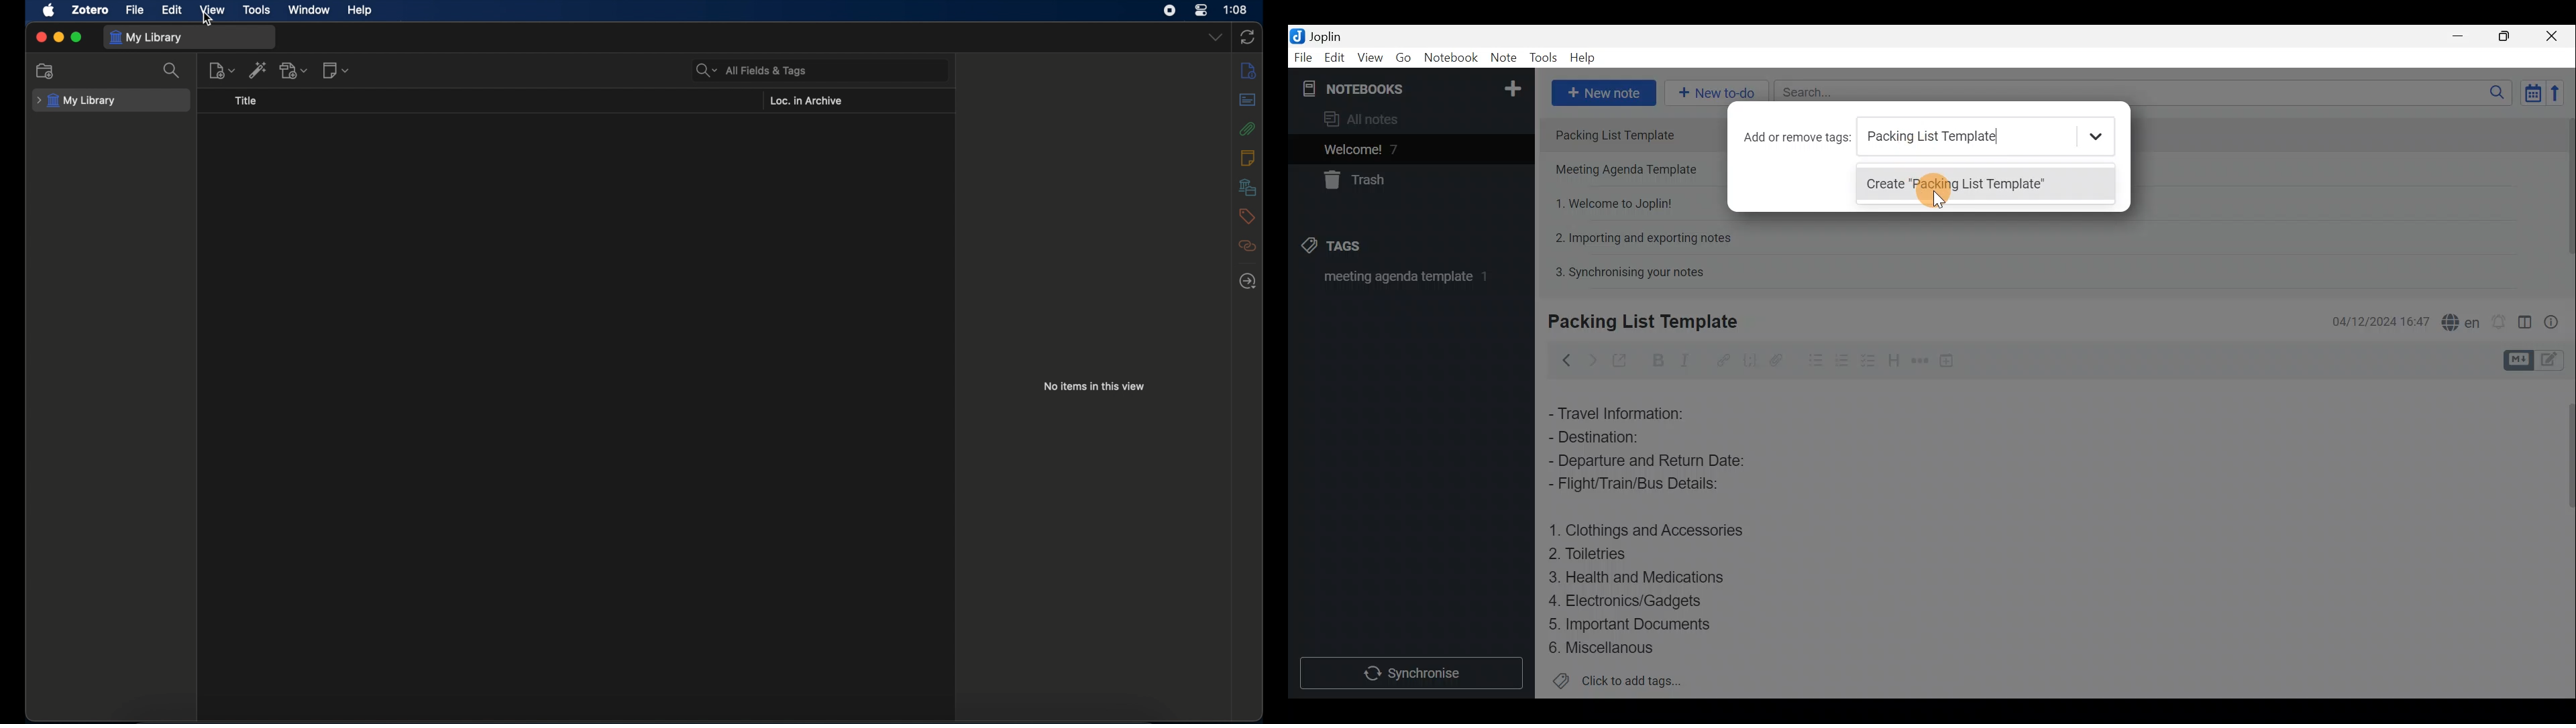 Image resolution: width=2576 pixels, height=728 pixels. What do you see at coordinates (311, 9) in the screenshot?
I see `window` at bounding box center [311, 9].